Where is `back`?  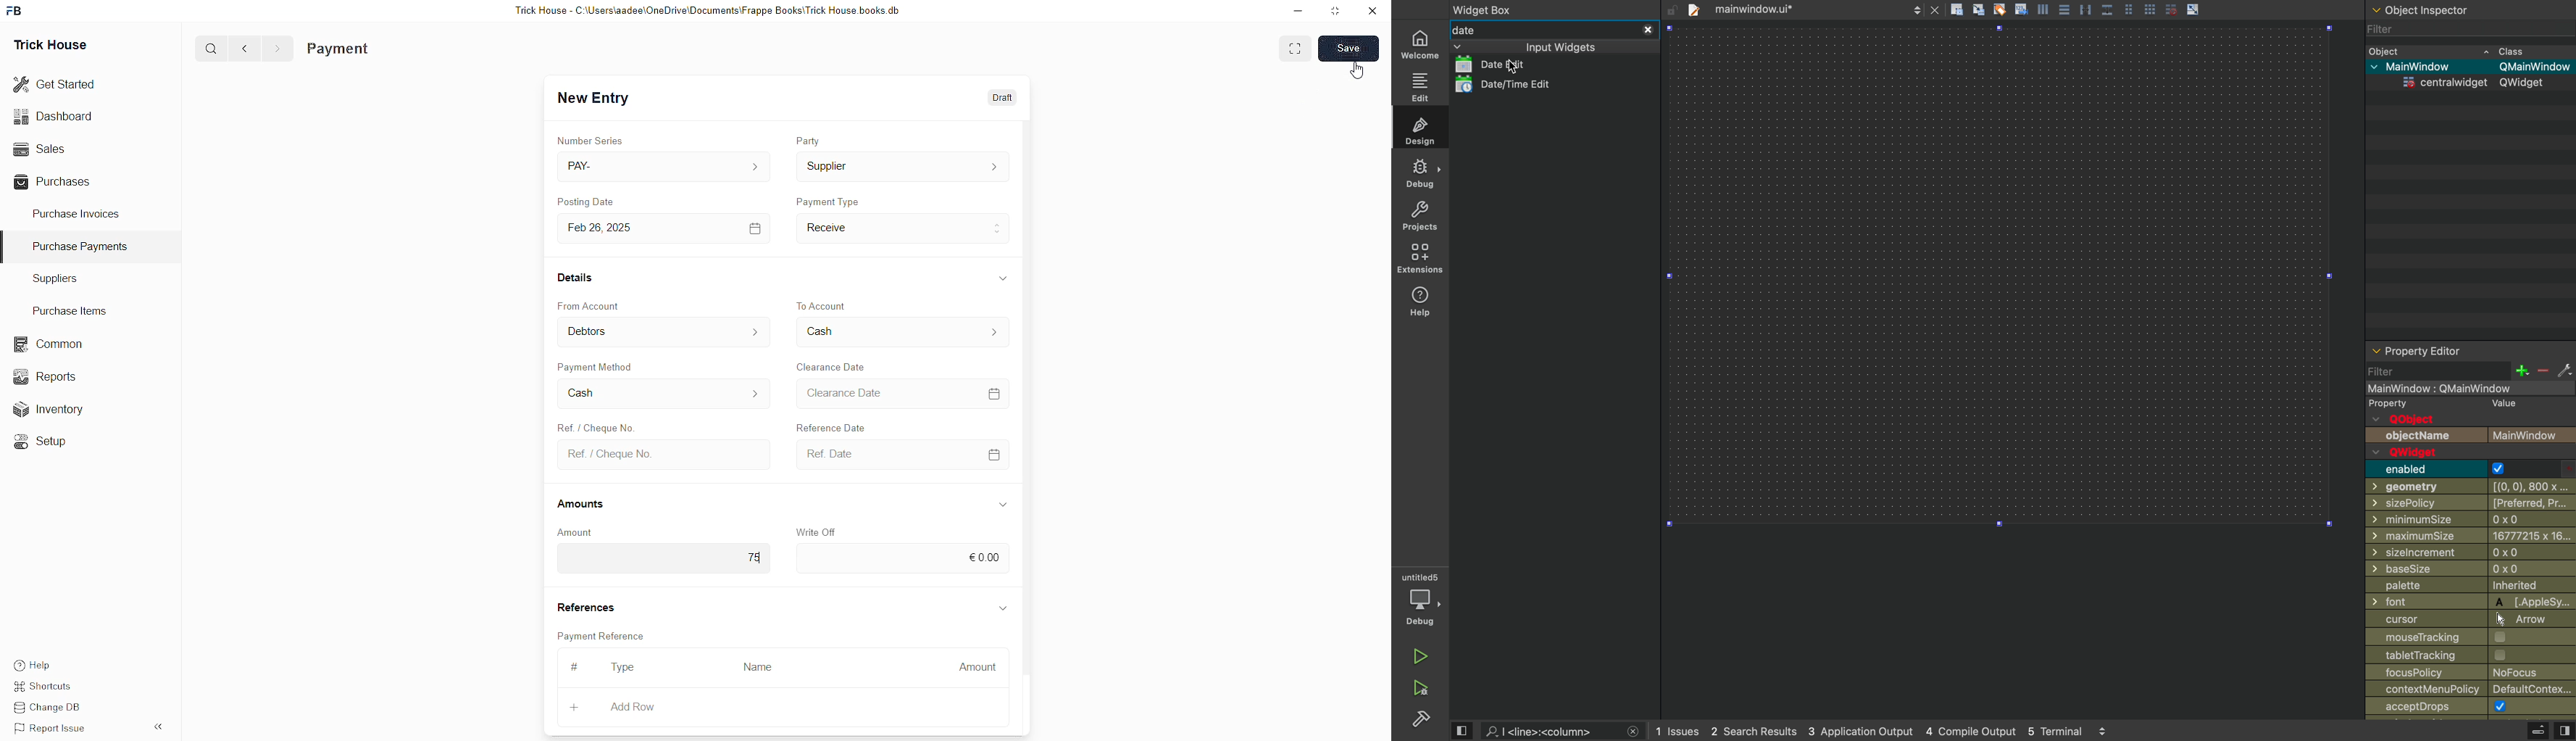 back is located at coordinates (246, 48).